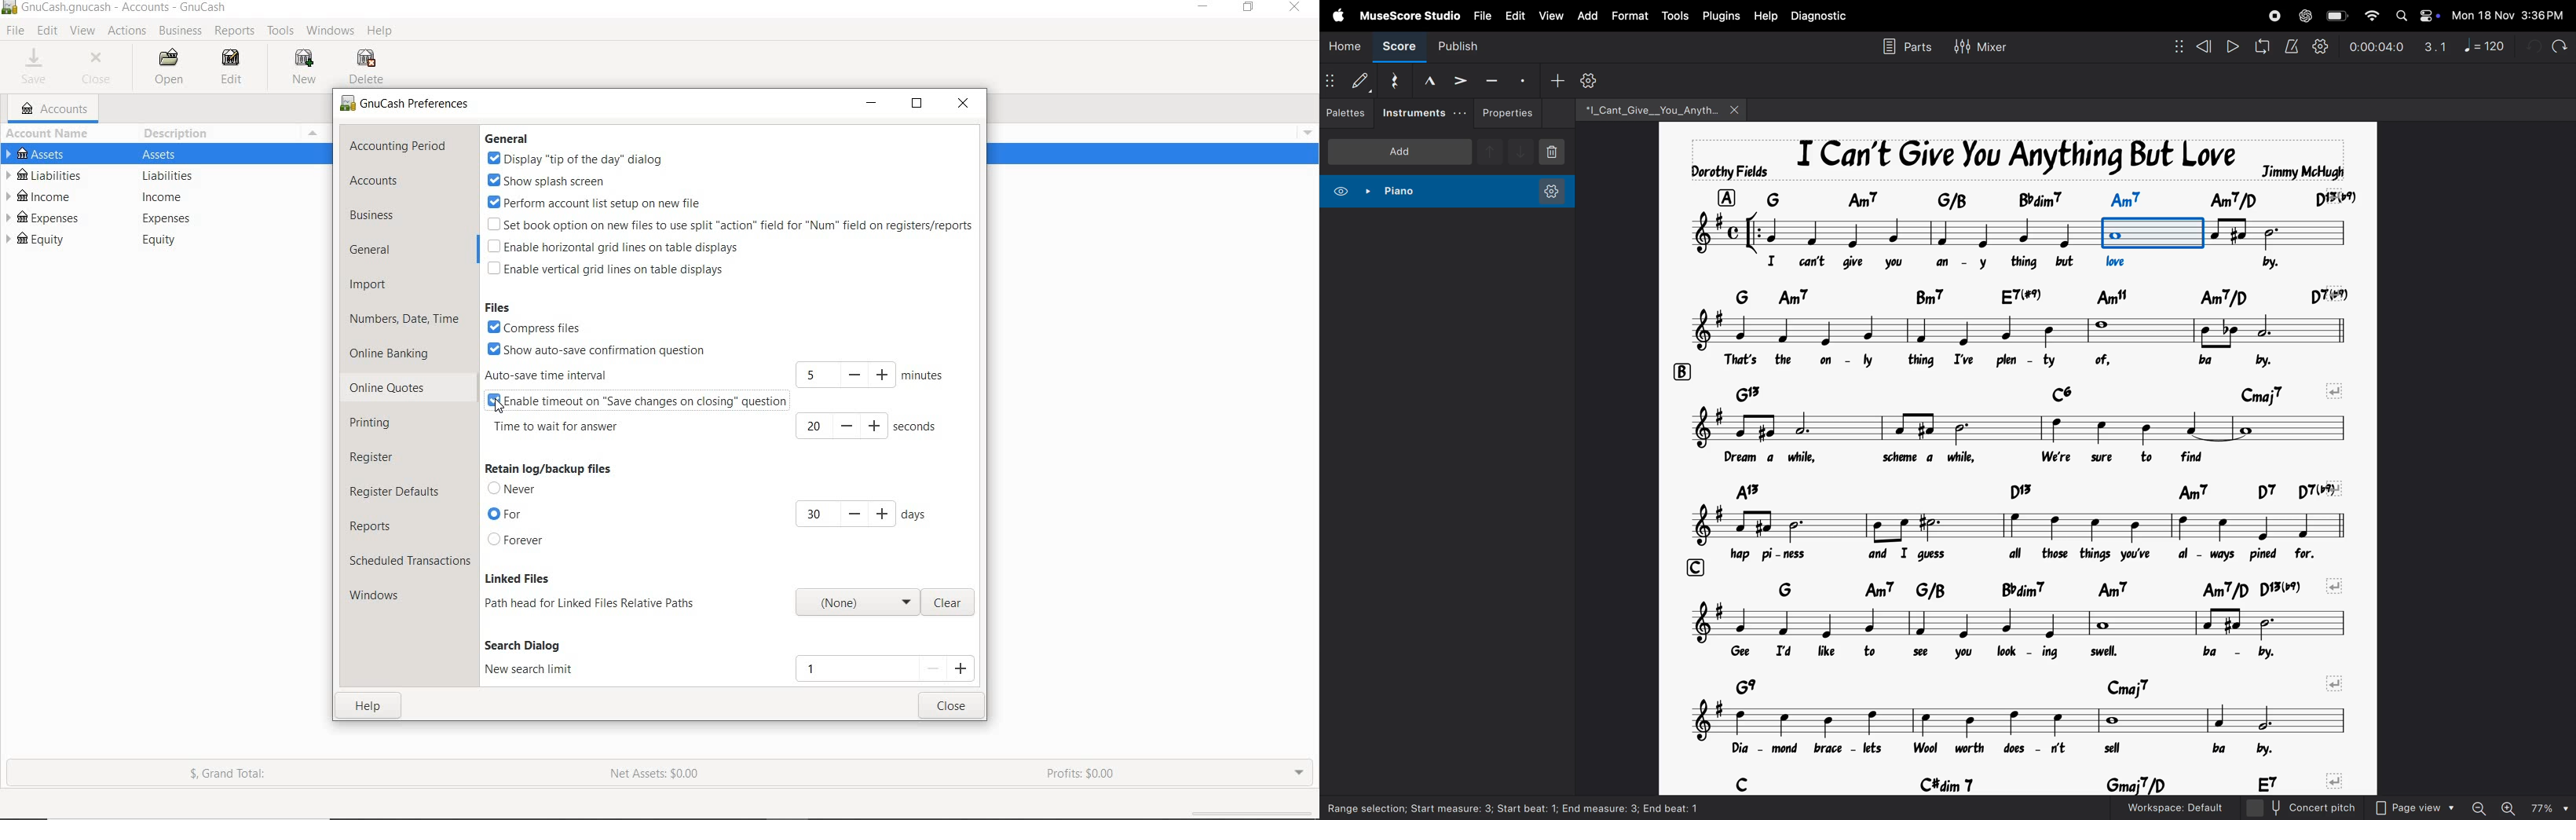  What do you see at coordinates (156, 156) in the screenshot?
I see `ASSETS` at bounding box center [156, 156].